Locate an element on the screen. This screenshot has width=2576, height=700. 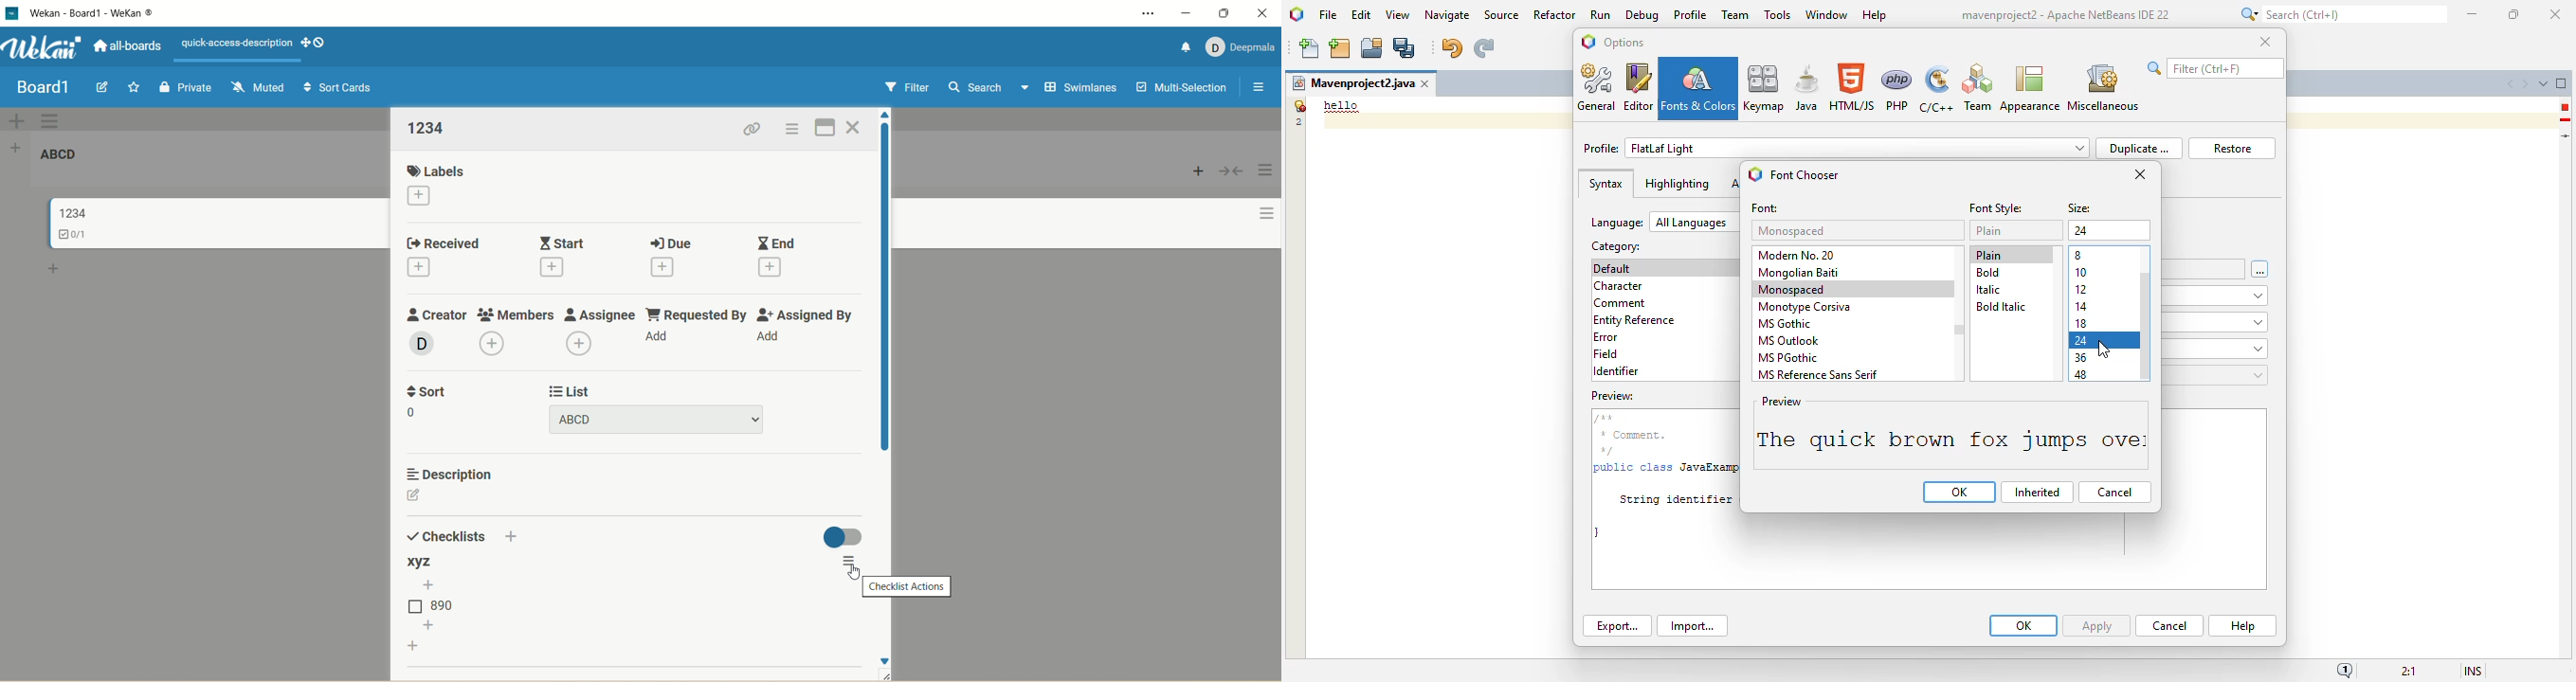
board1 is located at coordinates (45, 89).